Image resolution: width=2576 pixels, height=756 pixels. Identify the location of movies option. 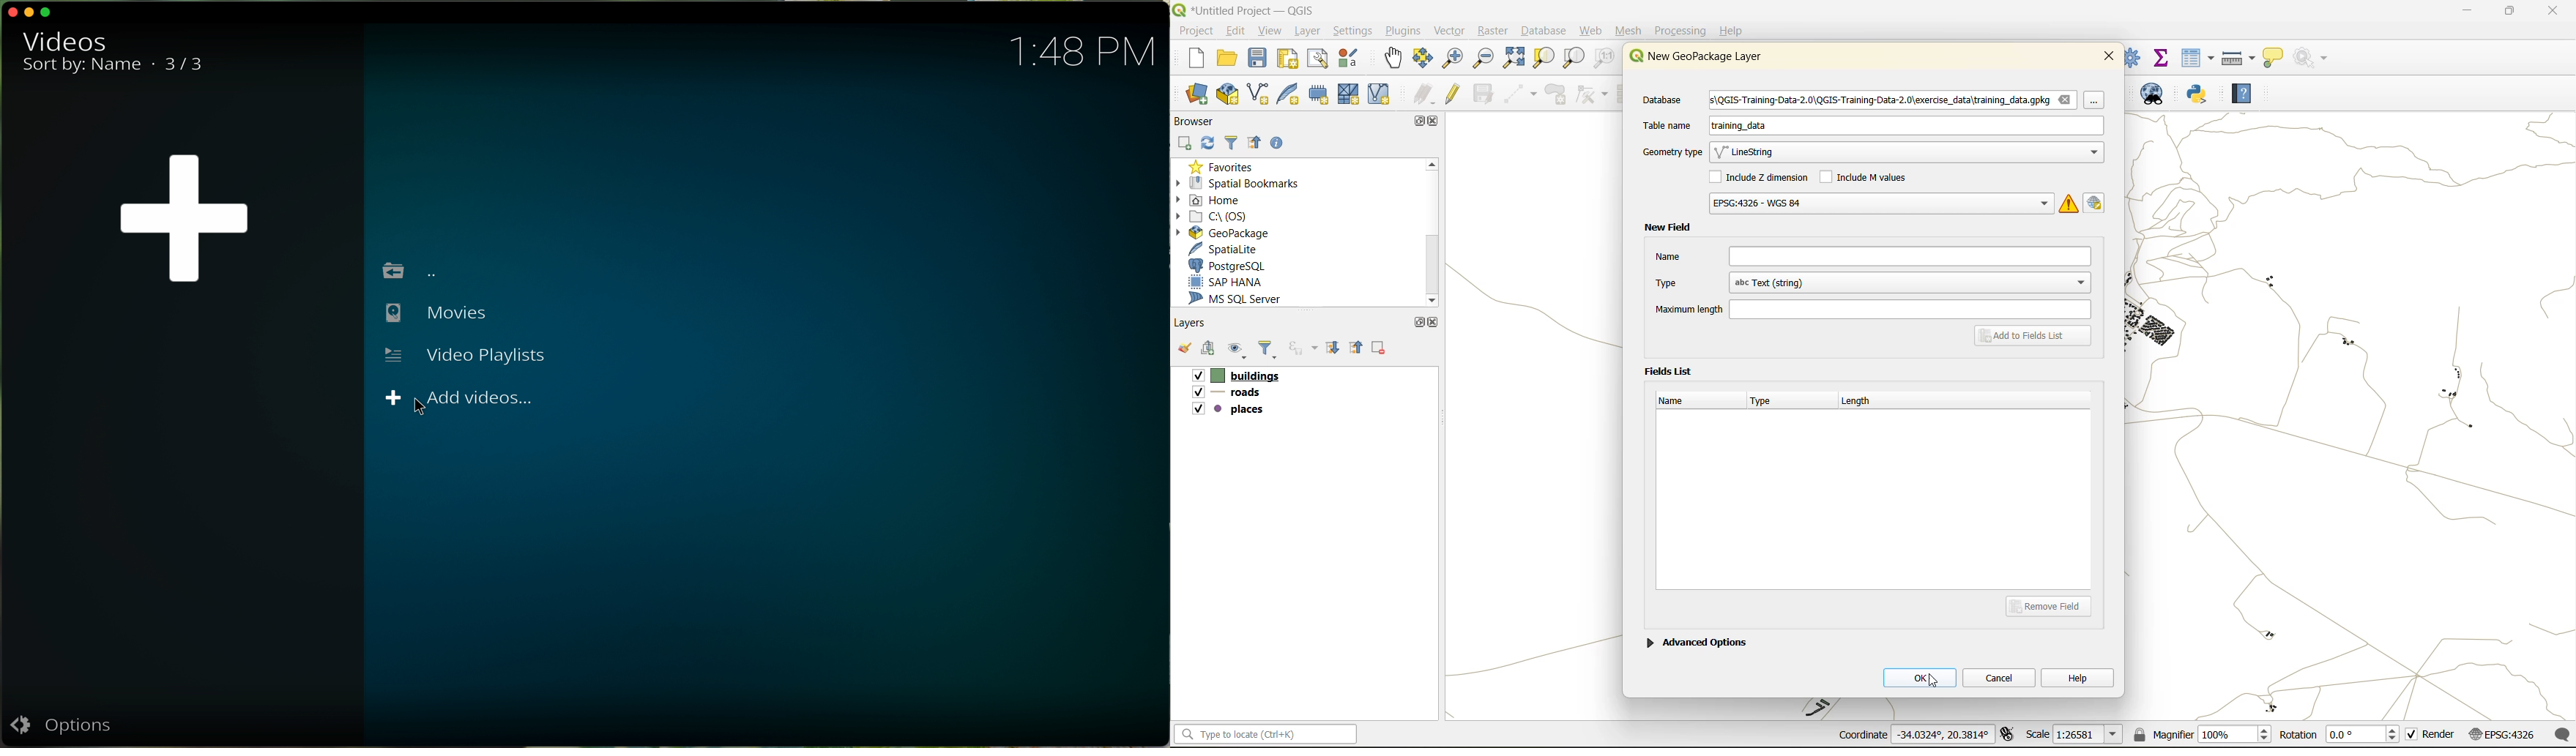
(434, 315).